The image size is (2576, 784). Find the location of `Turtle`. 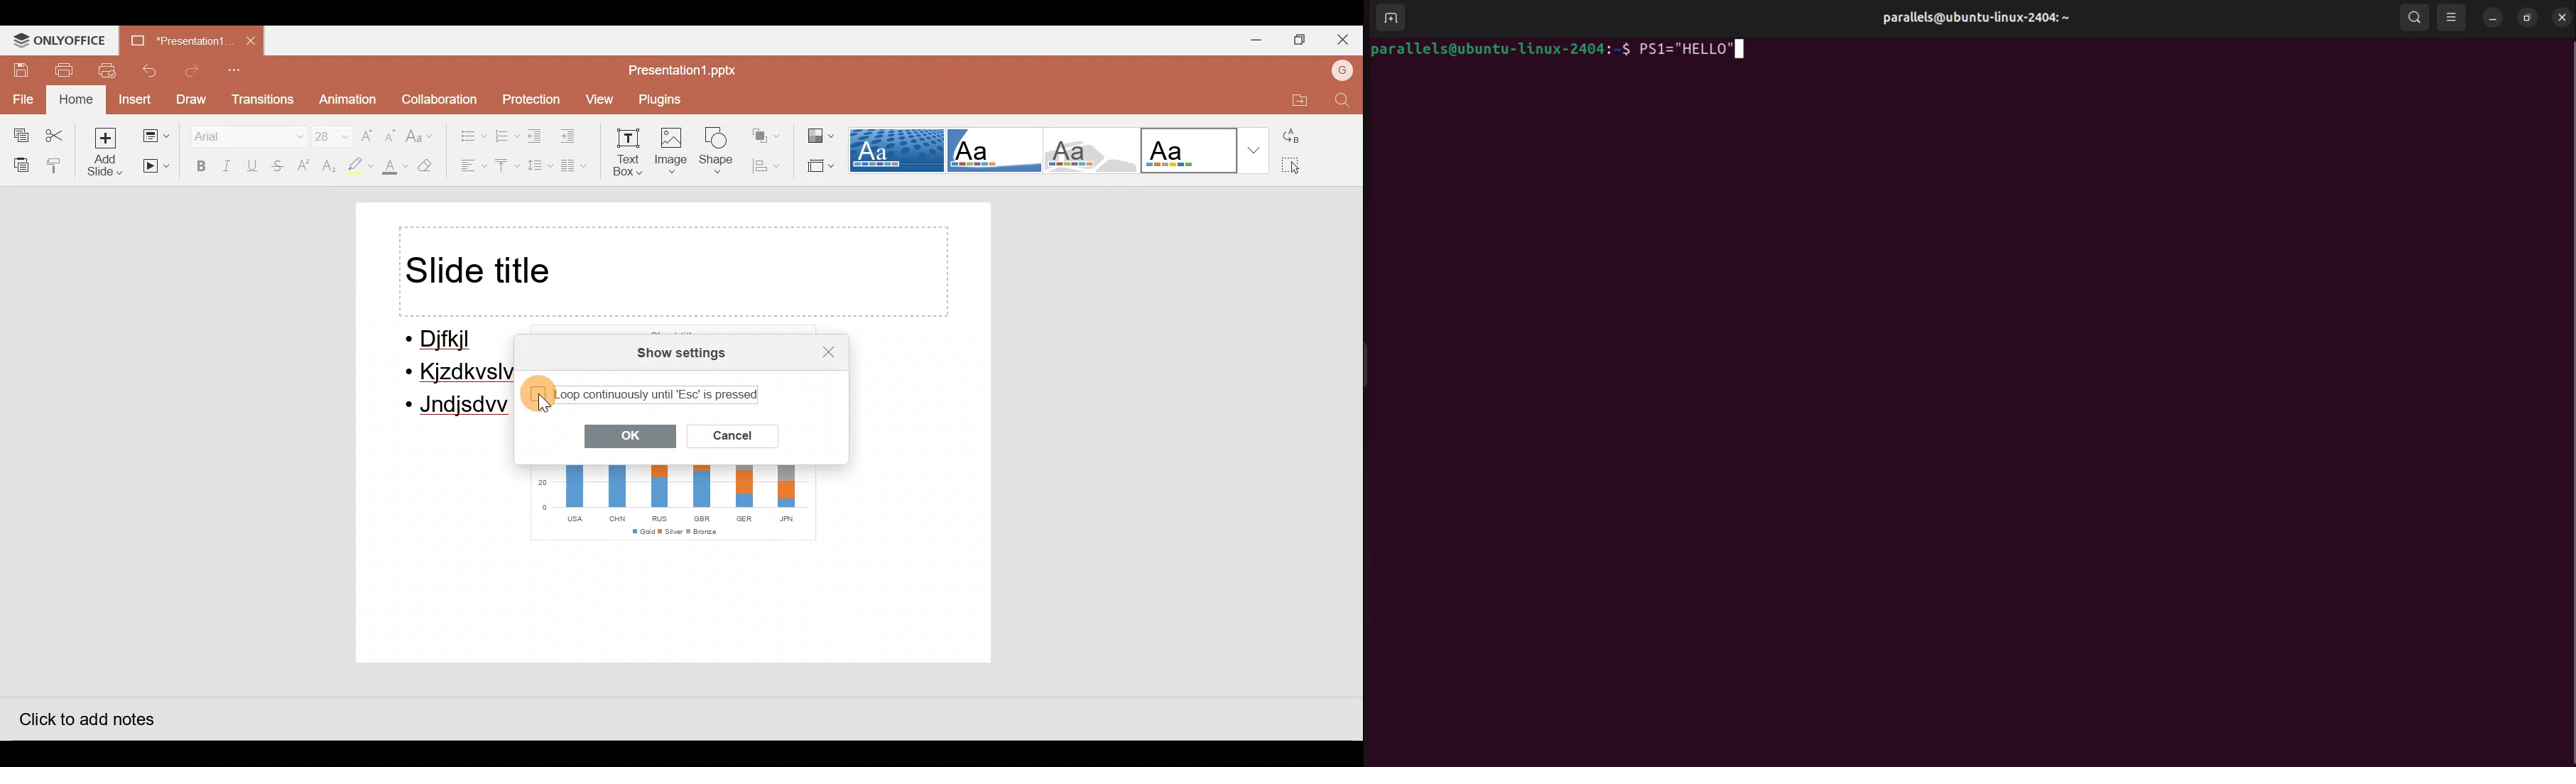

Turtle is located at coordinates (1087, 152).